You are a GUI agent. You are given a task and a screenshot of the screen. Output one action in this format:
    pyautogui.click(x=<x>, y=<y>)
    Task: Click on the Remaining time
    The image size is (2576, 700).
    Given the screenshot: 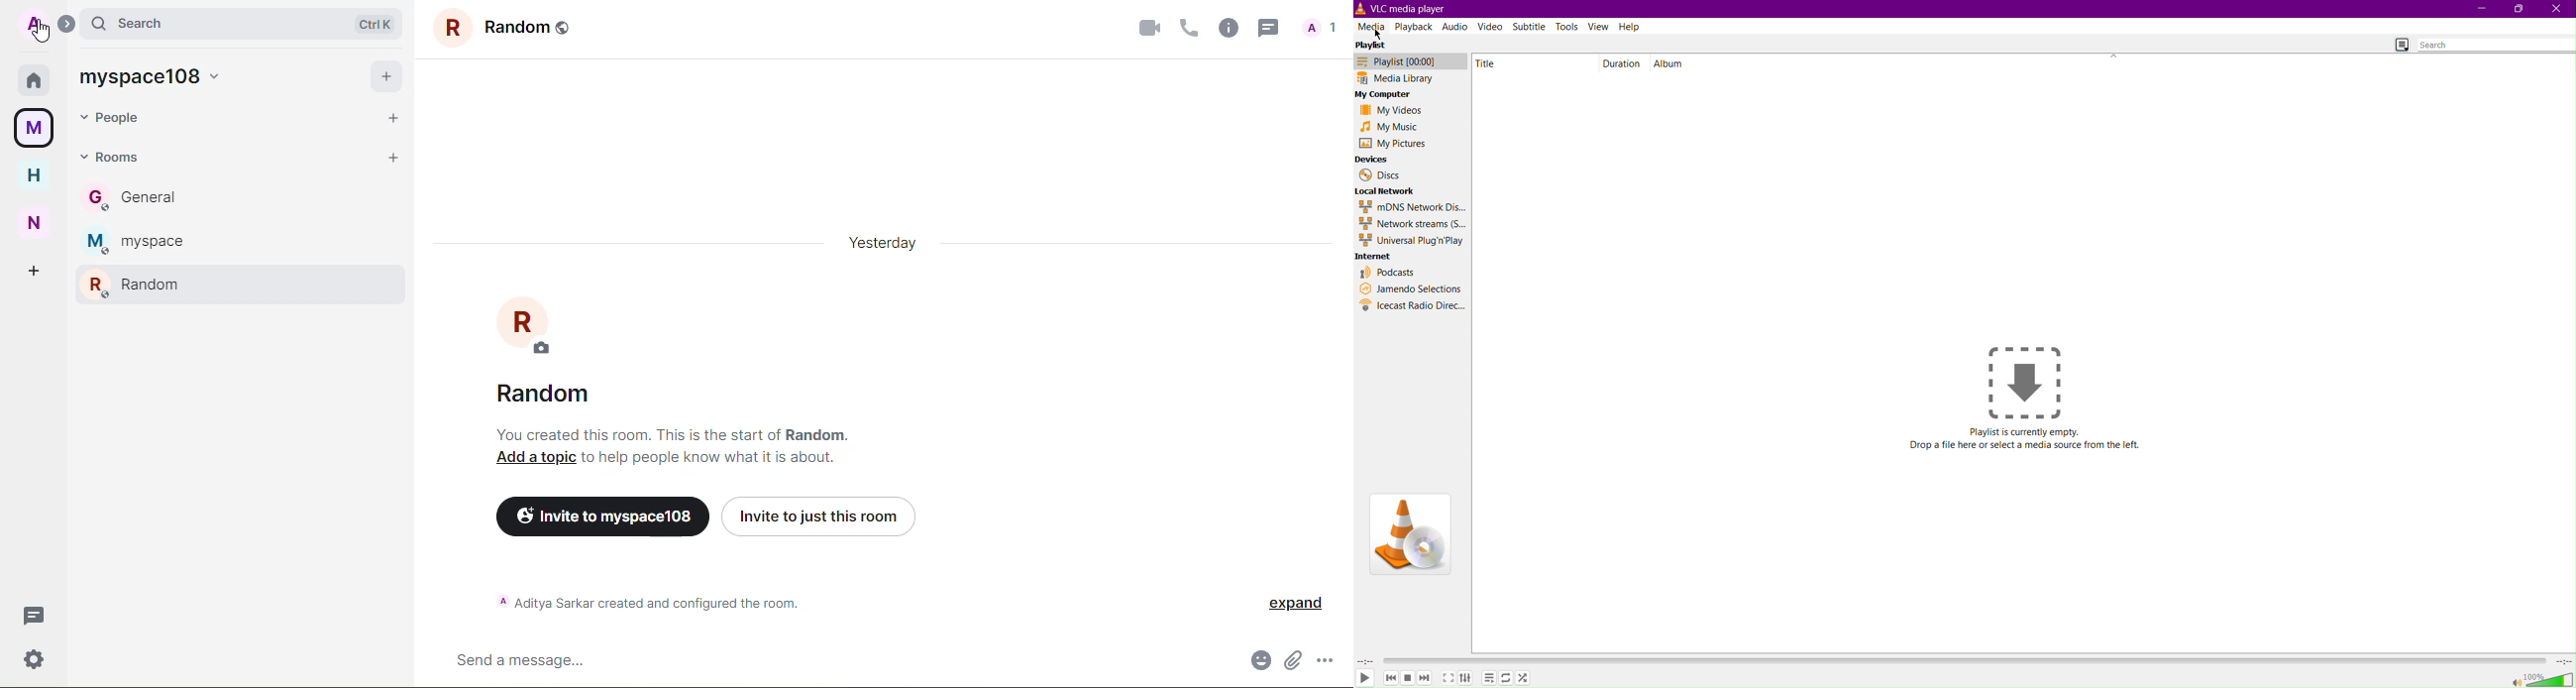 What is the action you would take?
    pyautogui.click(x=2563, y=661)
    